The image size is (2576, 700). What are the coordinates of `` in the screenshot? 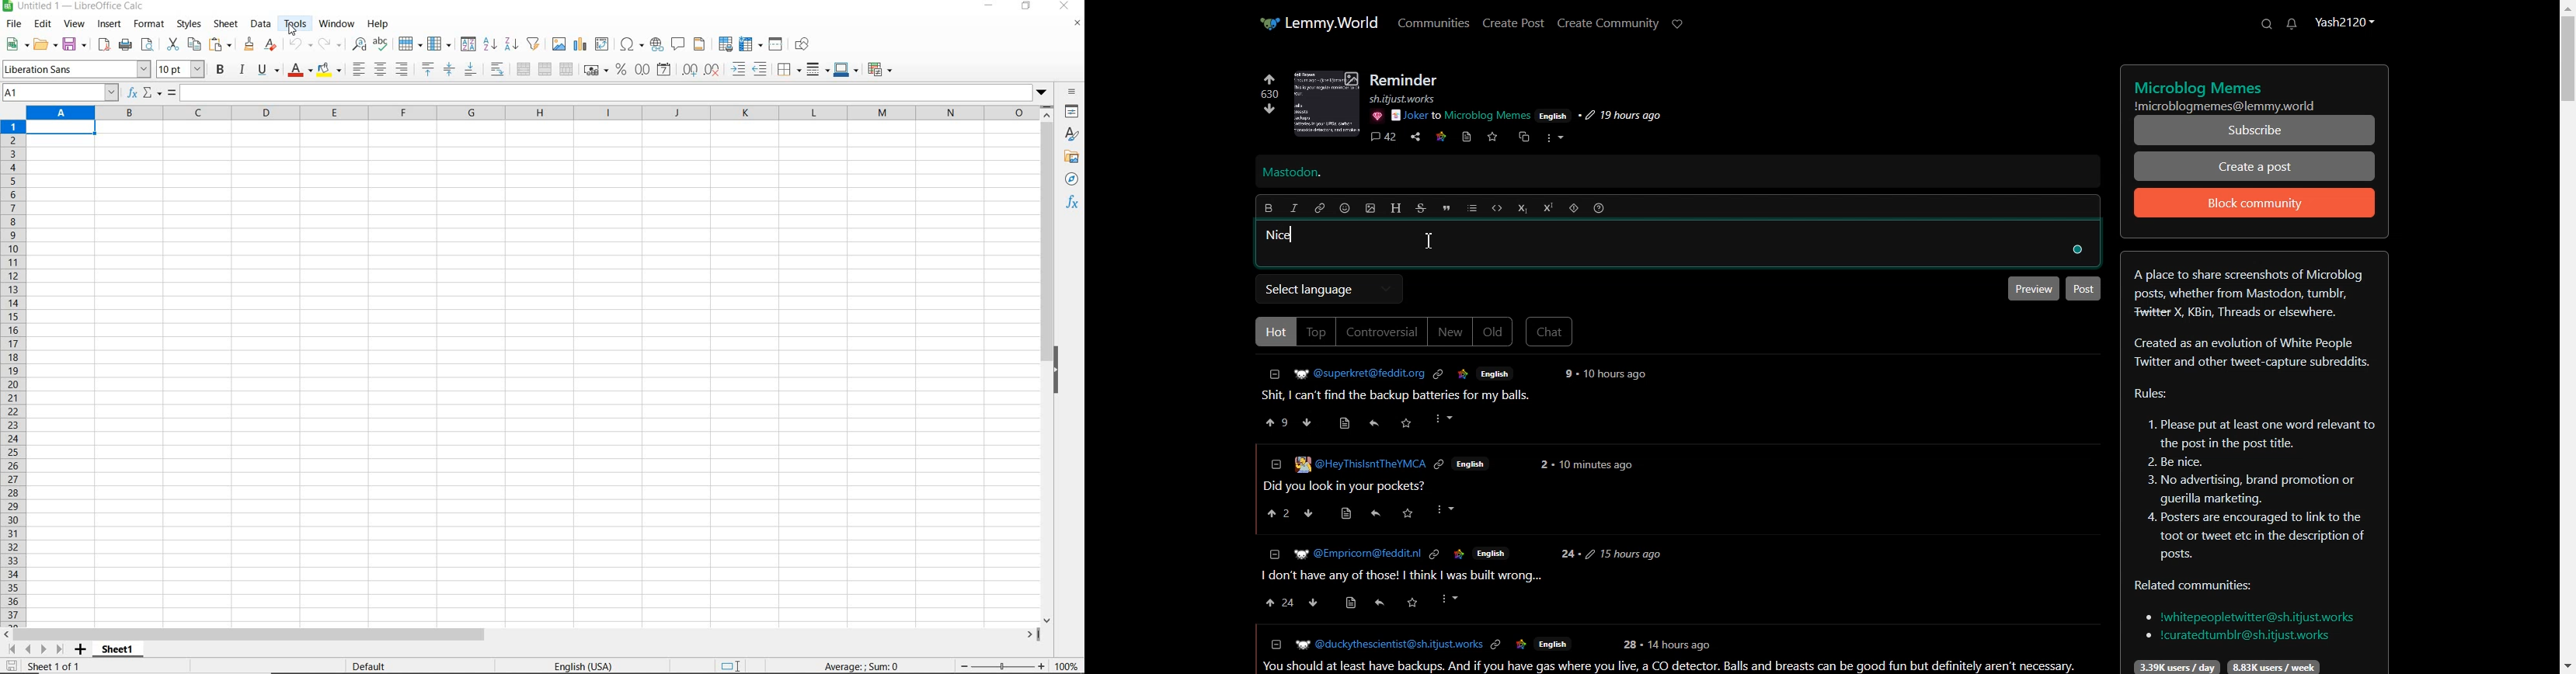 It's located at (1343, 514).